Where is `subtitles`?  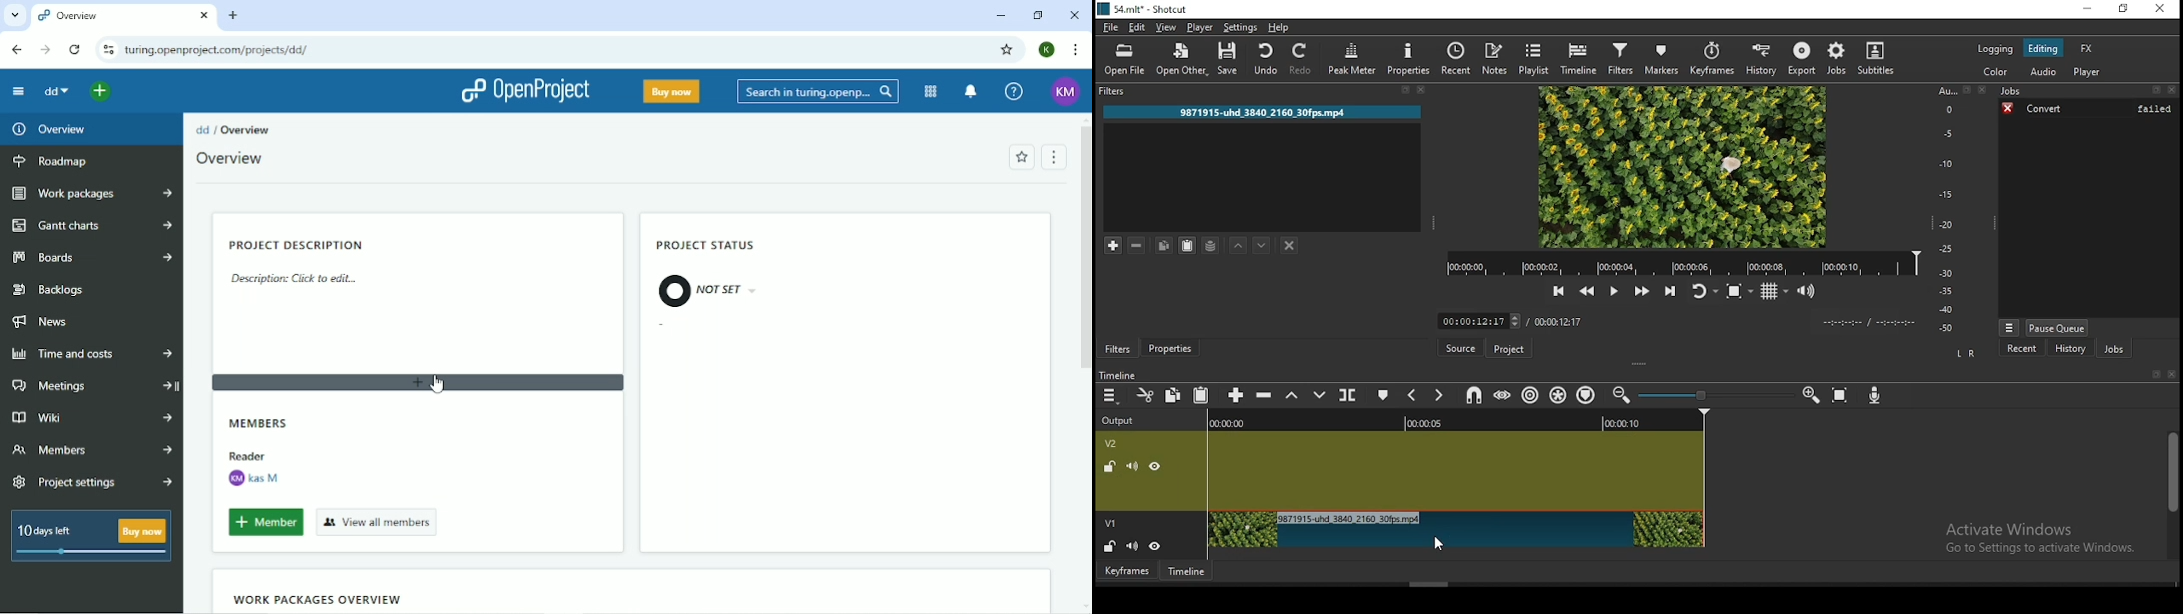
subtitles is located at coordinates (1877, 58).